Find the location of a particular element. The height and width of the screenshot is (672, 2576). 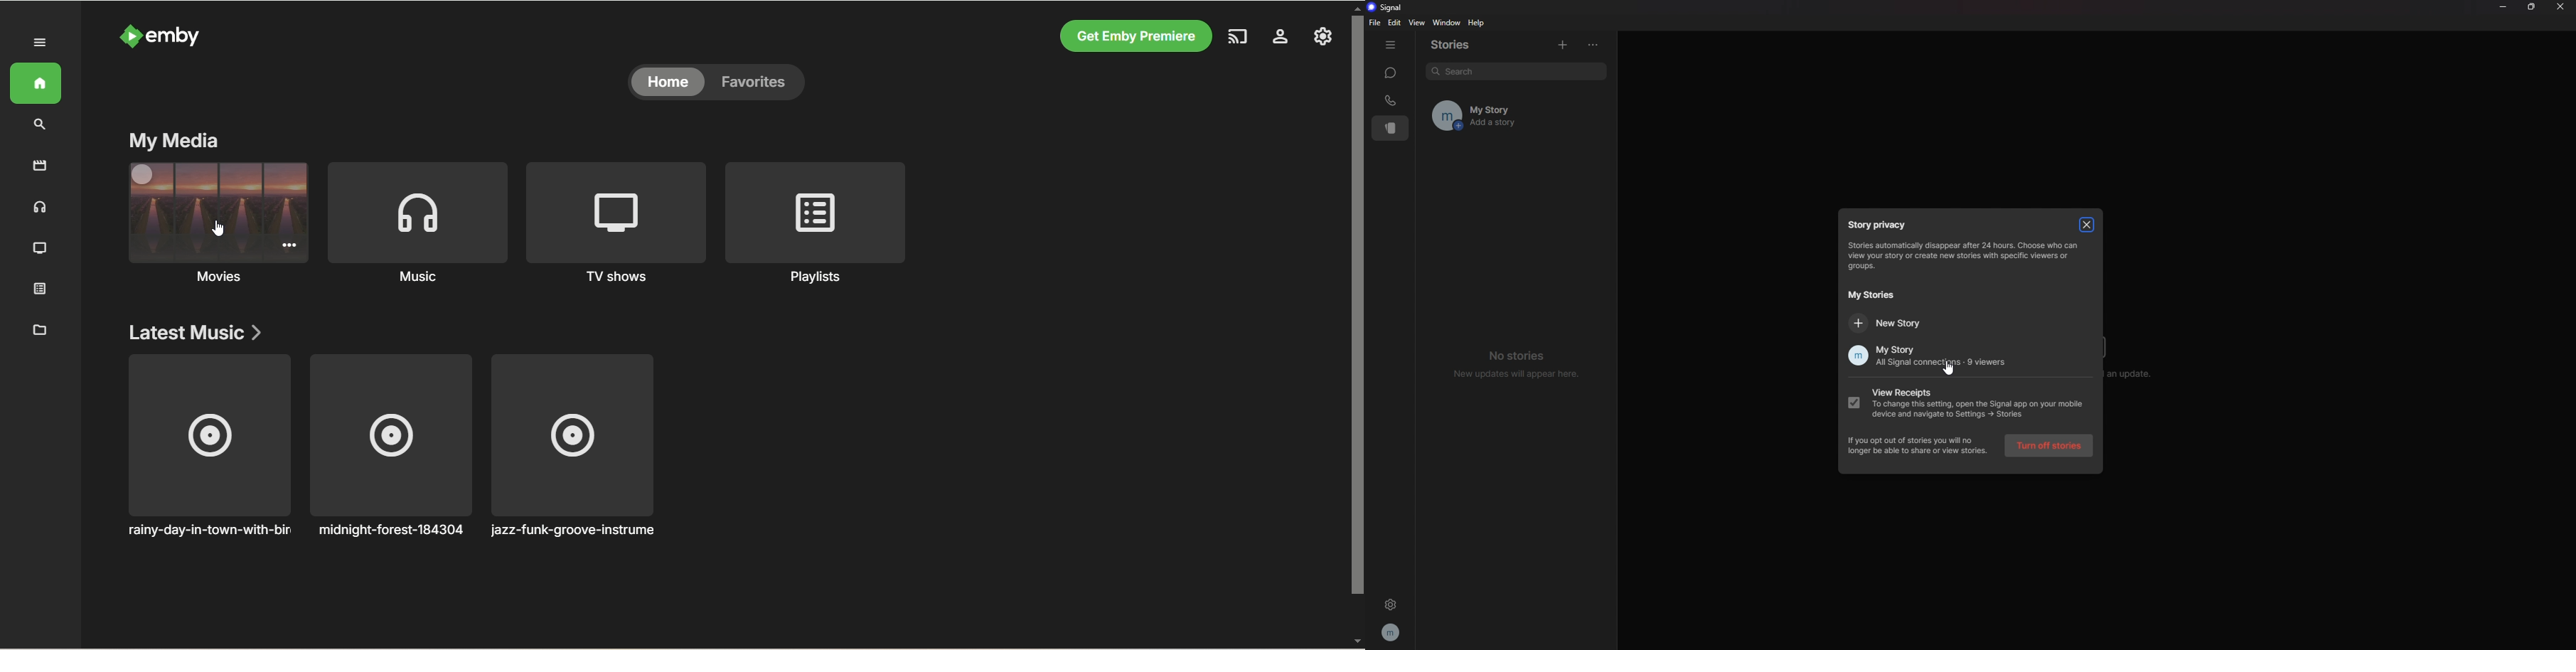

play on another device is located at coordinates (1239, 36).